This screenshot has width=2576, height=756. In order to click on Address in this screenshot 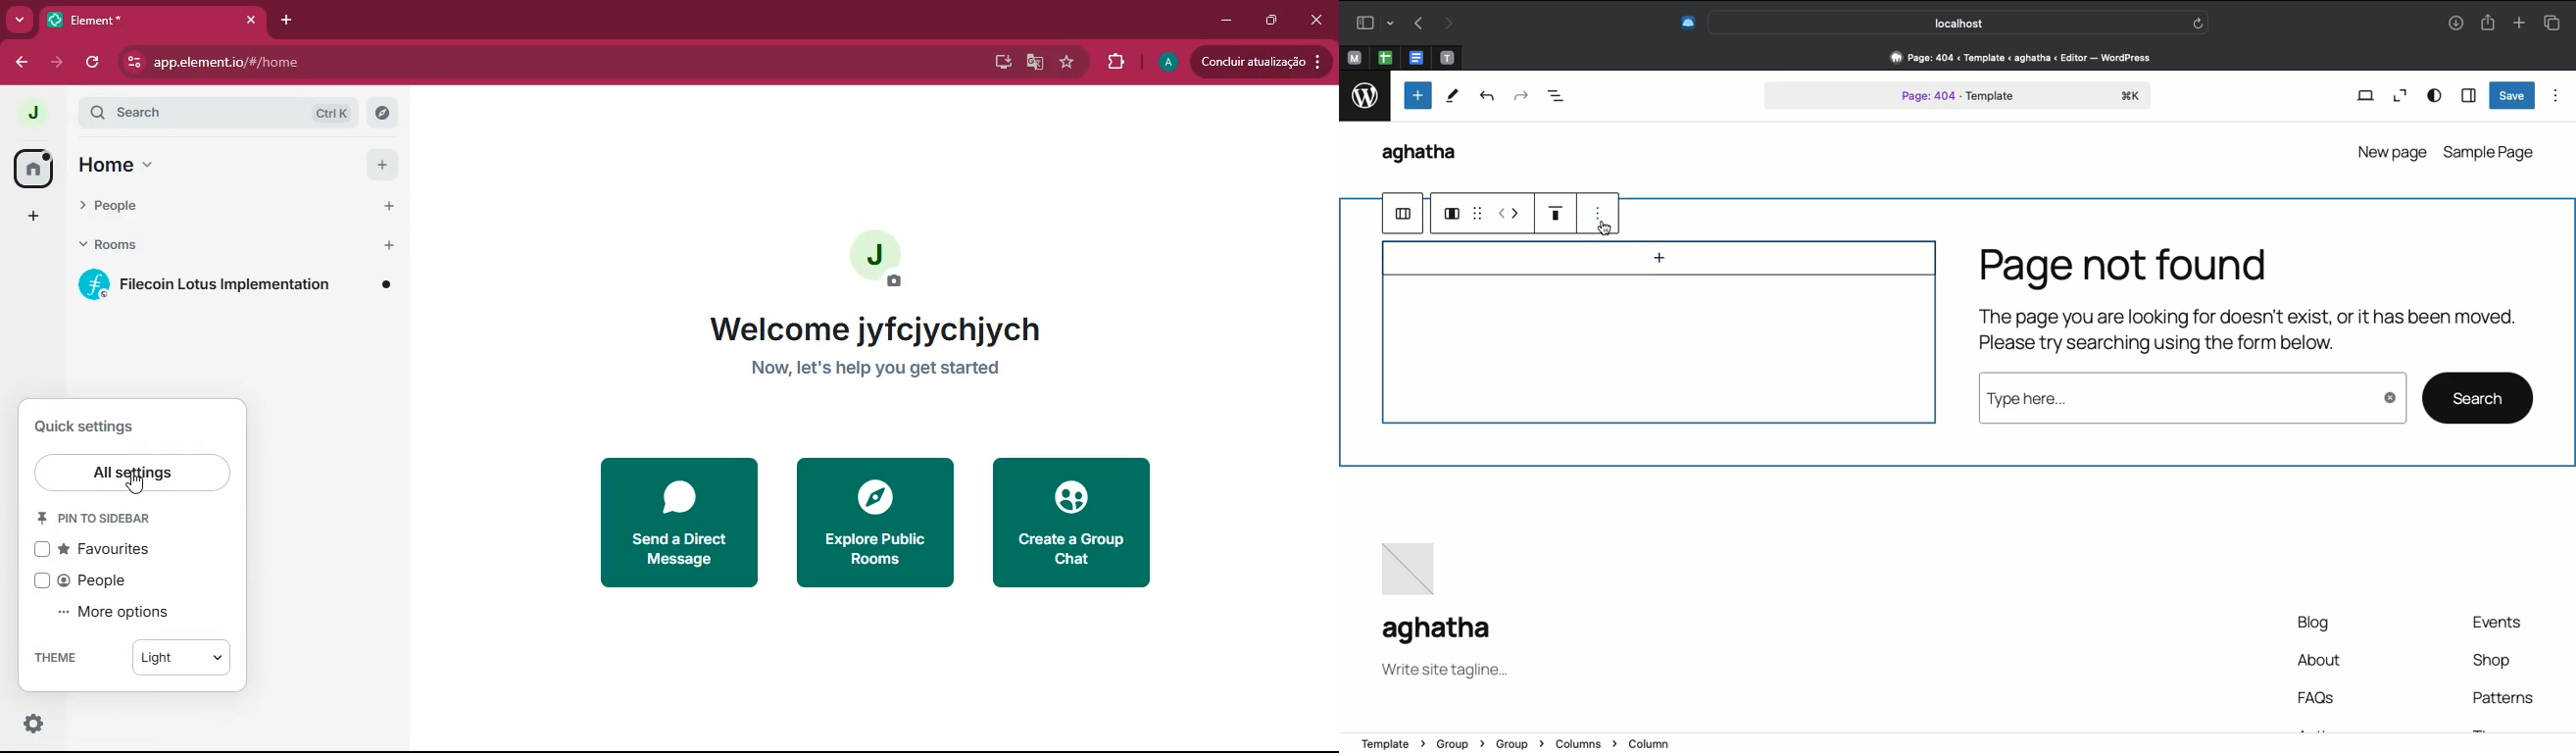, I will do `click(2012, 58)`.